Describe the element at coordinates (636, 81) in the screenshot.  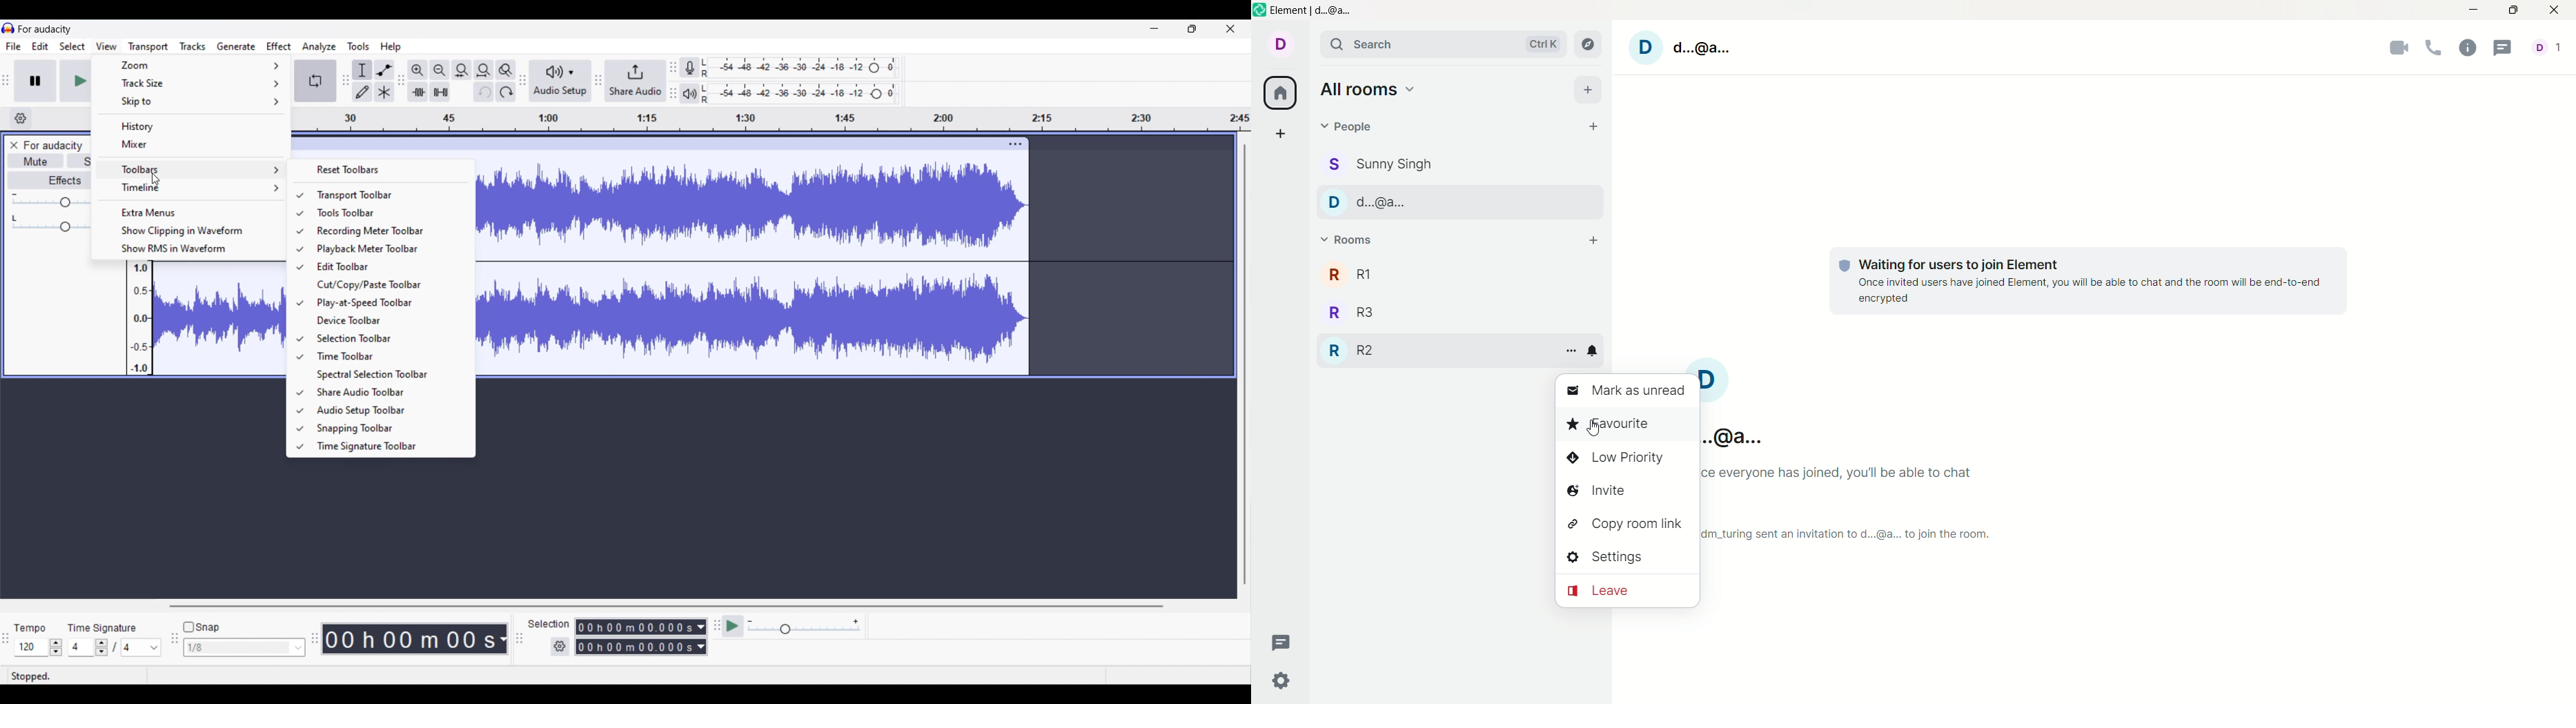
I see `Share audio` at that location.